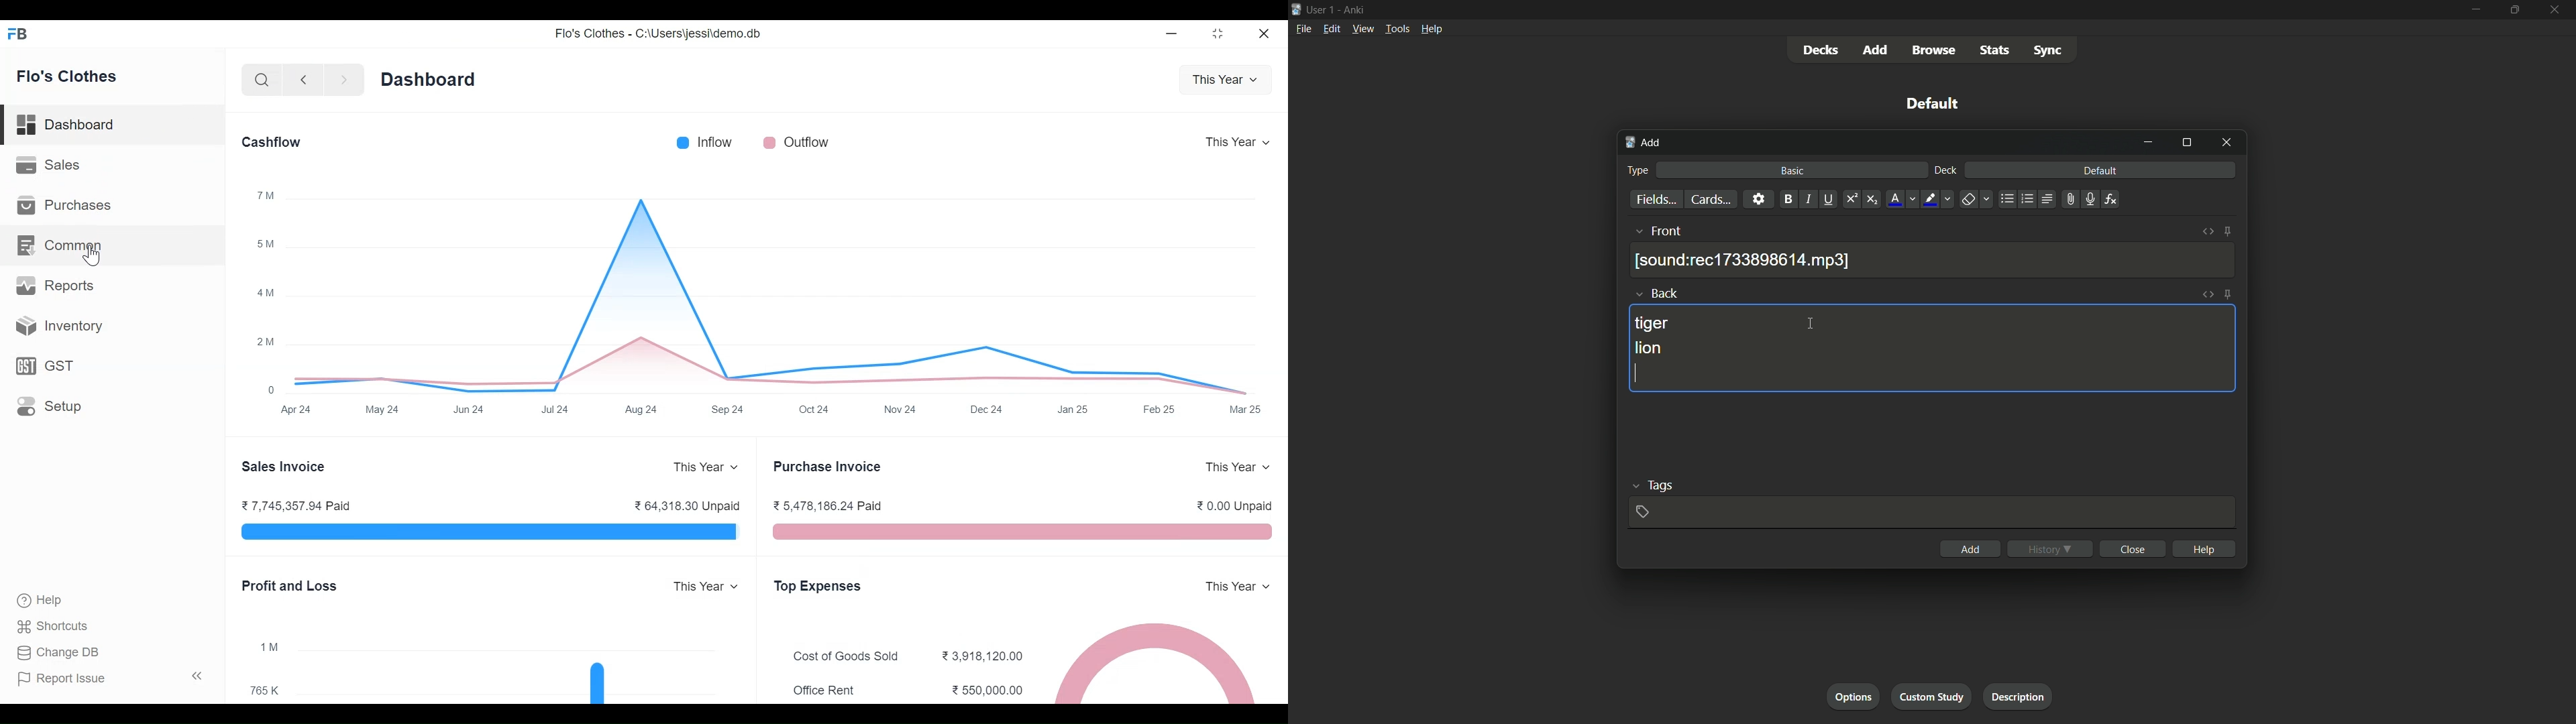 Image resolution: width=2576 pixels, height=728 pixels. What do you see at coordinates (1643, 511) in the screenshot?
I see `add tag` at bounding box center [1643, 511].